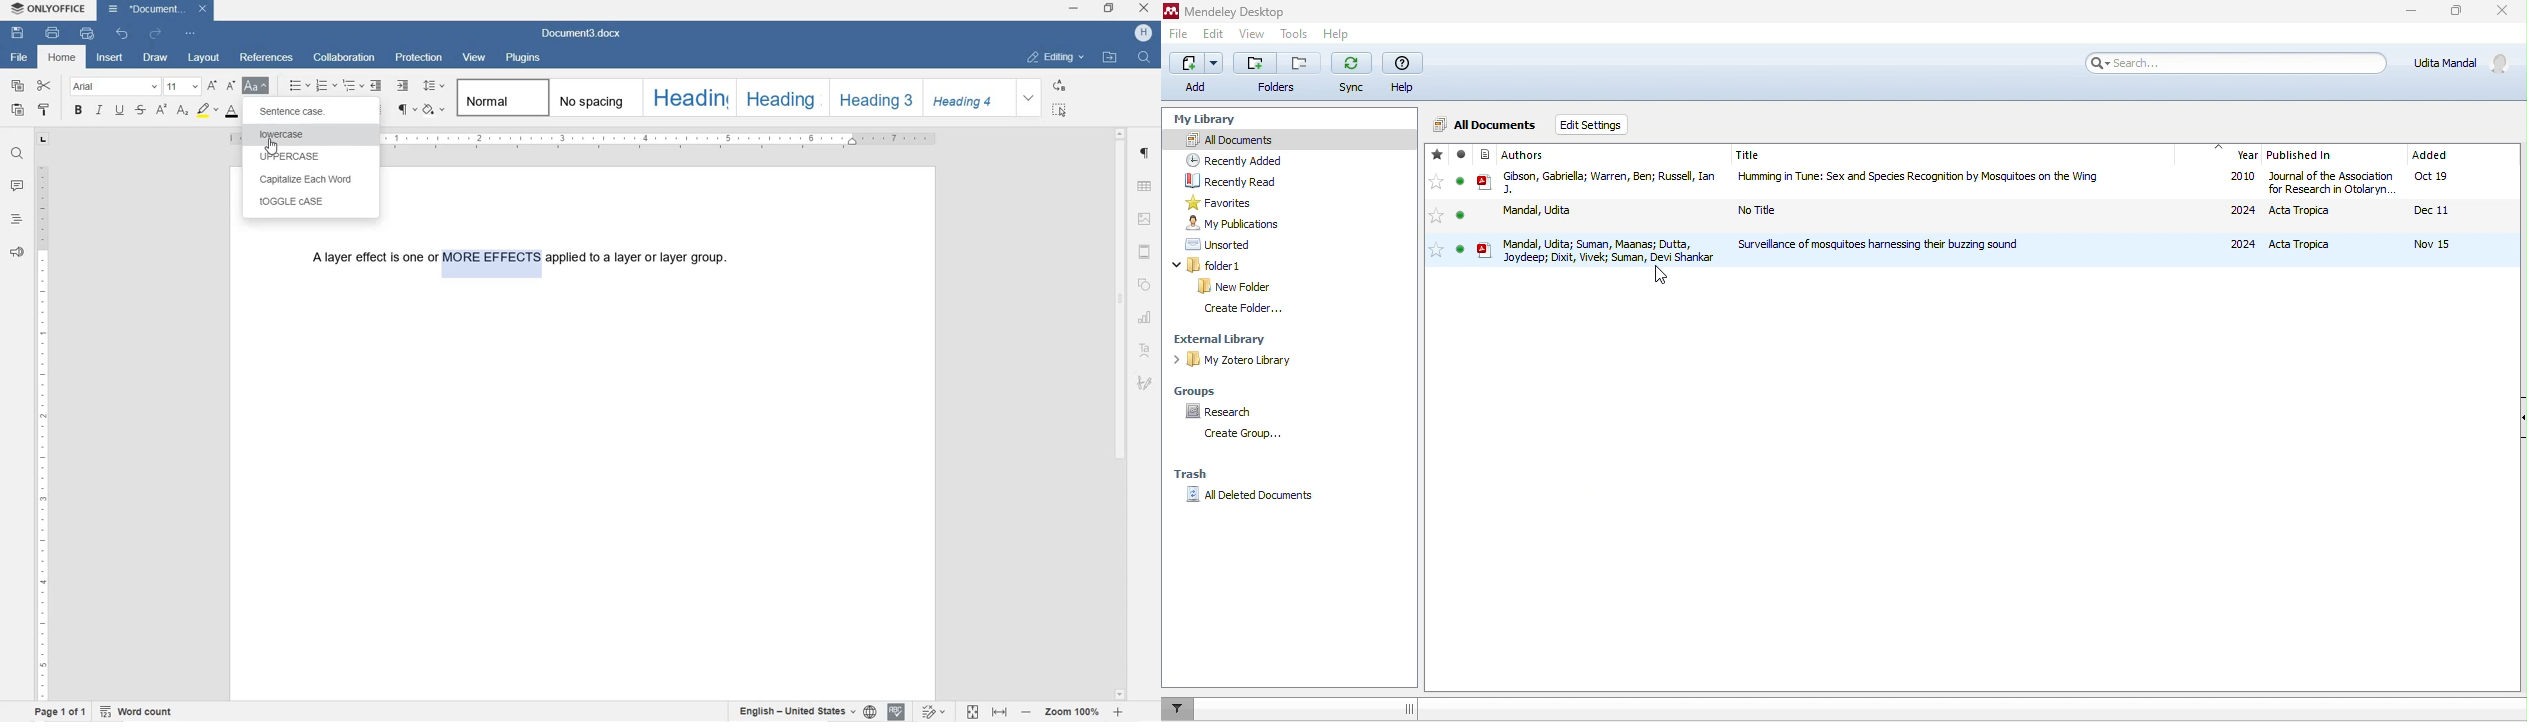 This screenshot has height=728, width=2548. What do you see at coordinates (1181, 35) in the screenshot?
I see `file` at bounding box center [1181, 35].